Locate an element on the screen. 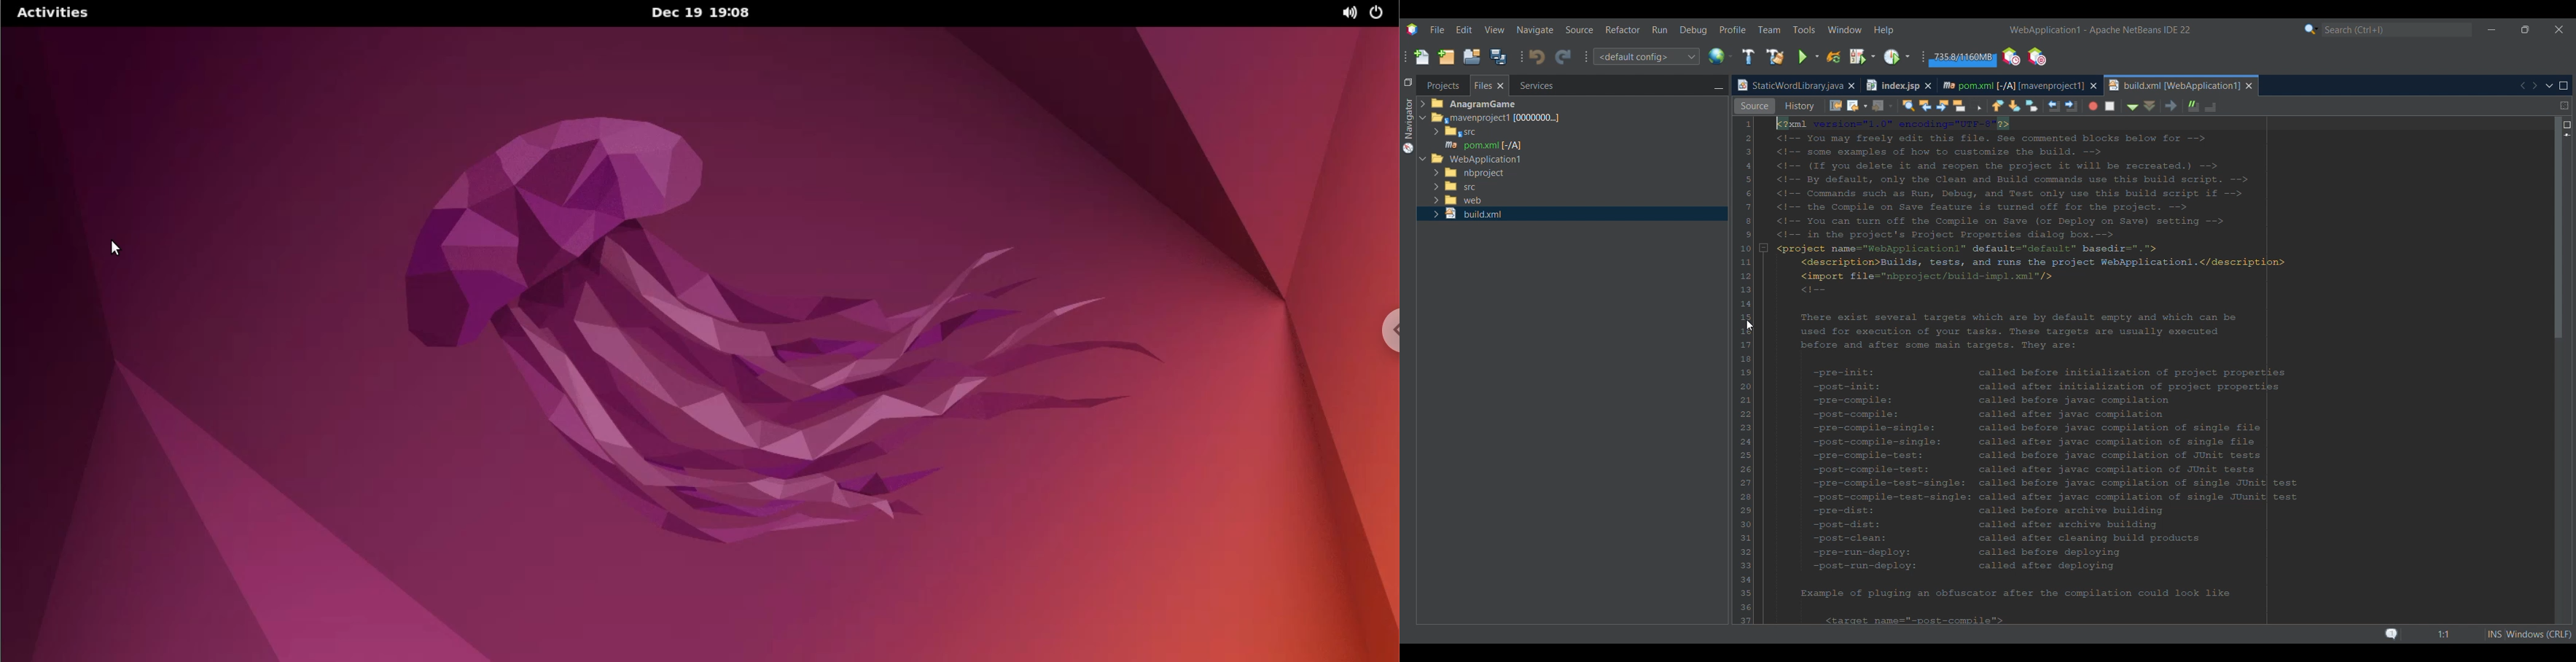  Current tab highlighted is located at coordinates (2012, 84).